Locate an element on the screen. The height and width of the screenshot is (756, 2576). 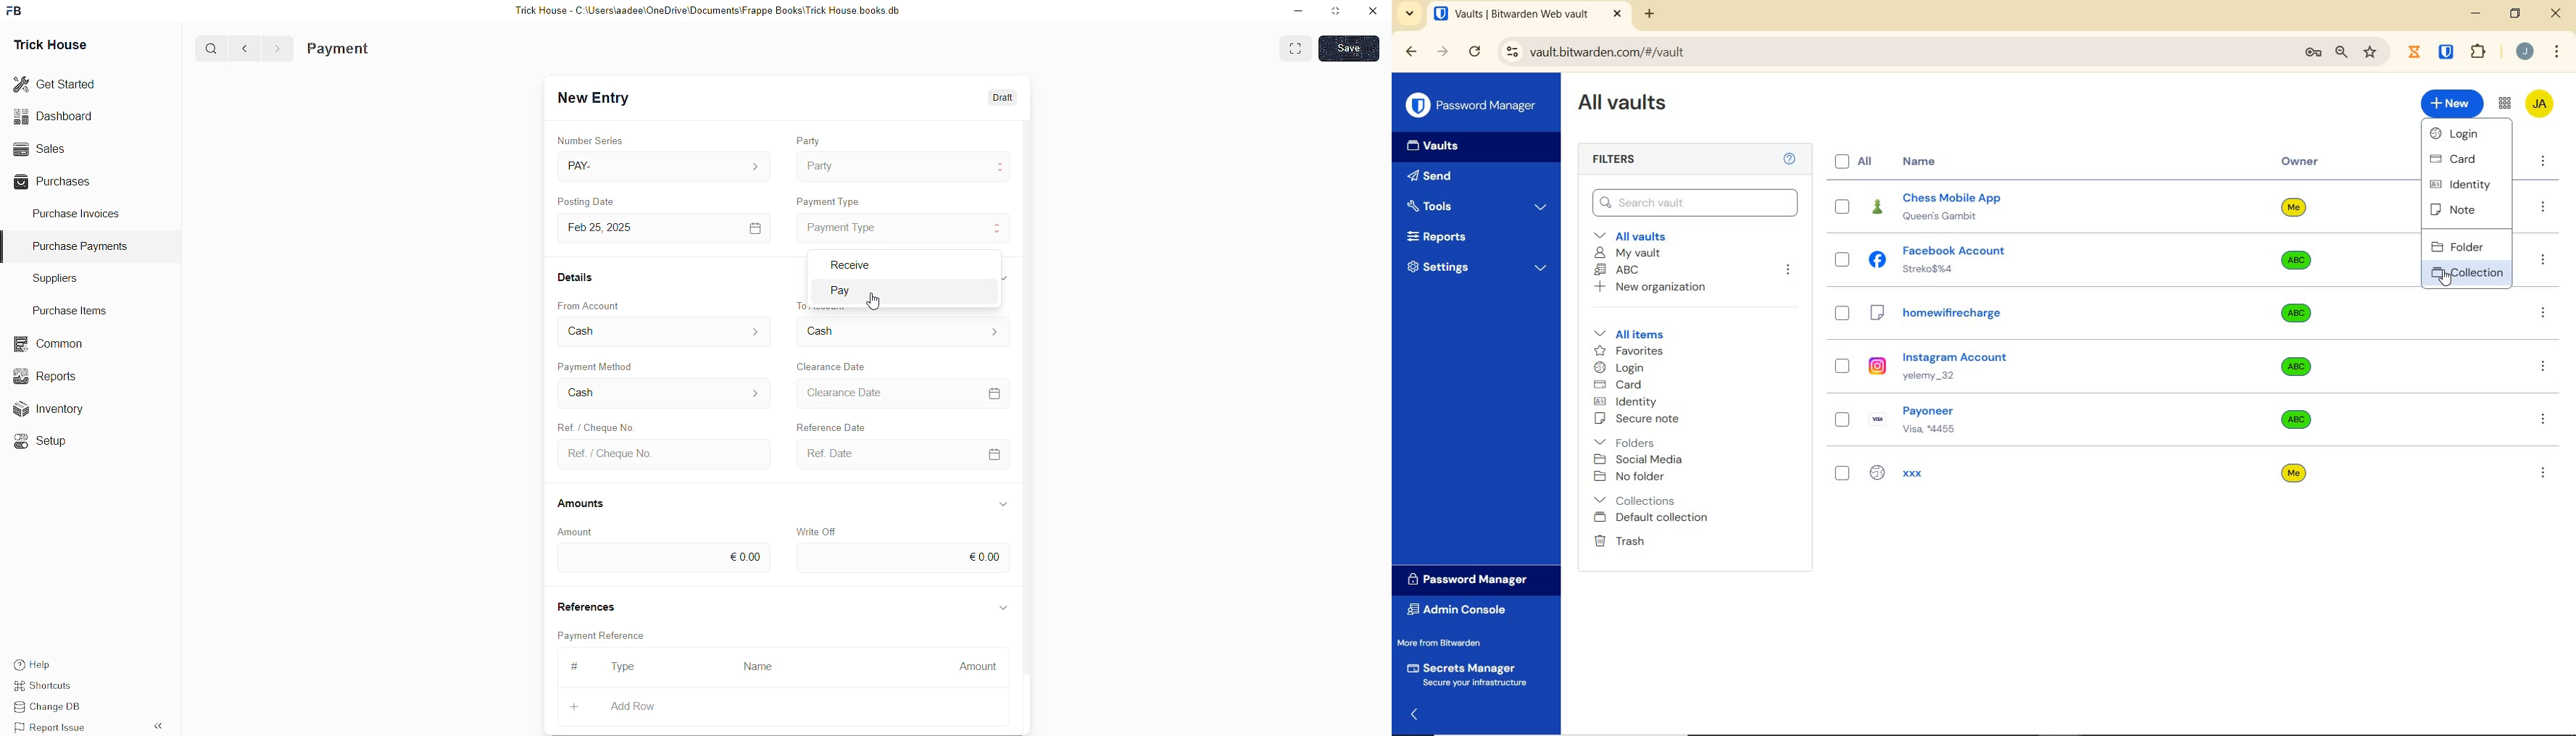
All is located at coordinates (1857, 163).